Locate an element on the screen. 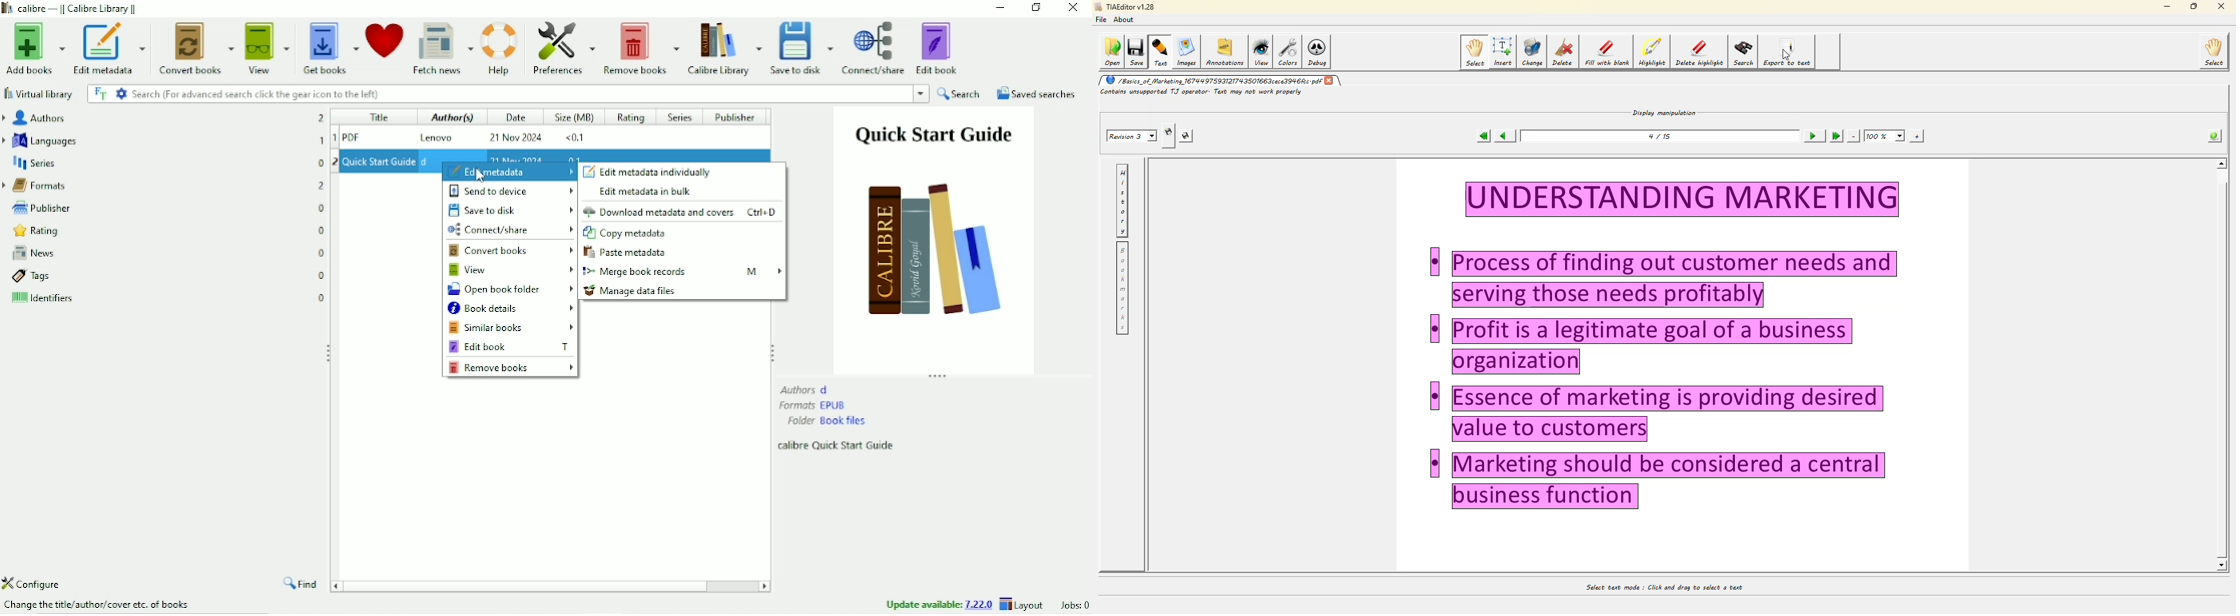  Get books is located at coordinates (331, 45).